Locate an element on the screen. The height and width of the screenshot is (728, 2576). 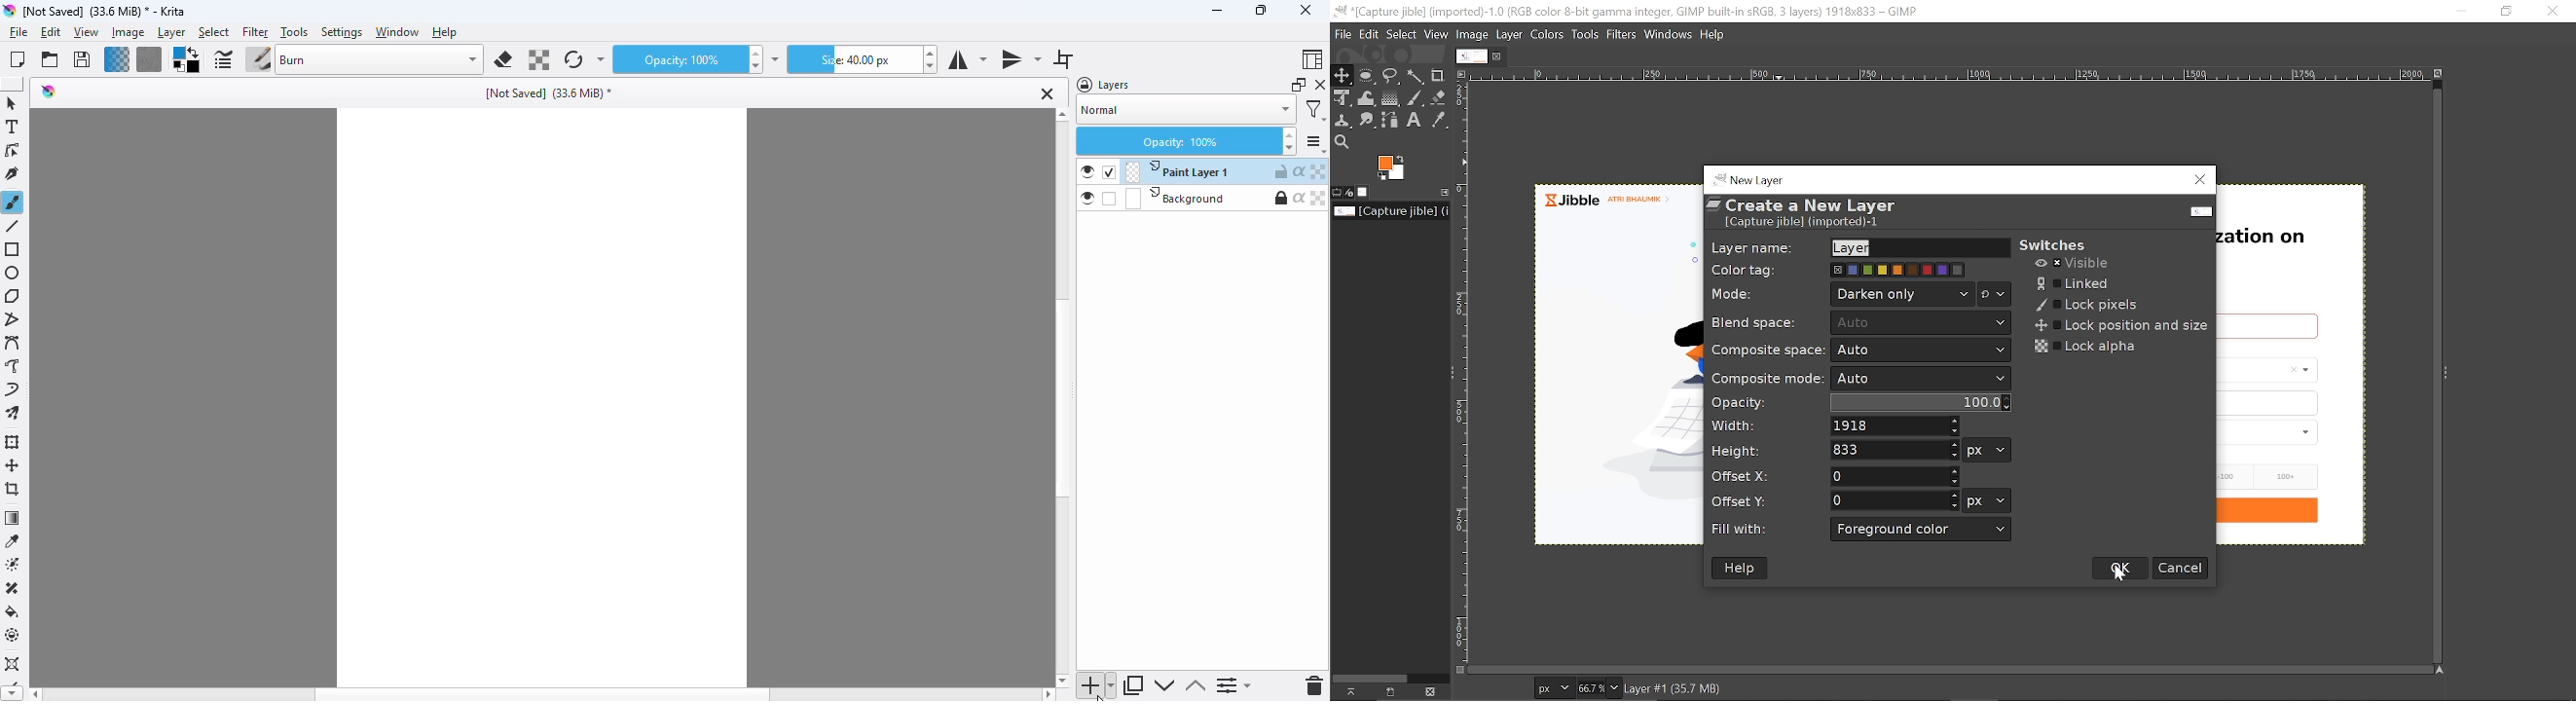
sample a color from the image or current layer is located at coordinates (13, 540).